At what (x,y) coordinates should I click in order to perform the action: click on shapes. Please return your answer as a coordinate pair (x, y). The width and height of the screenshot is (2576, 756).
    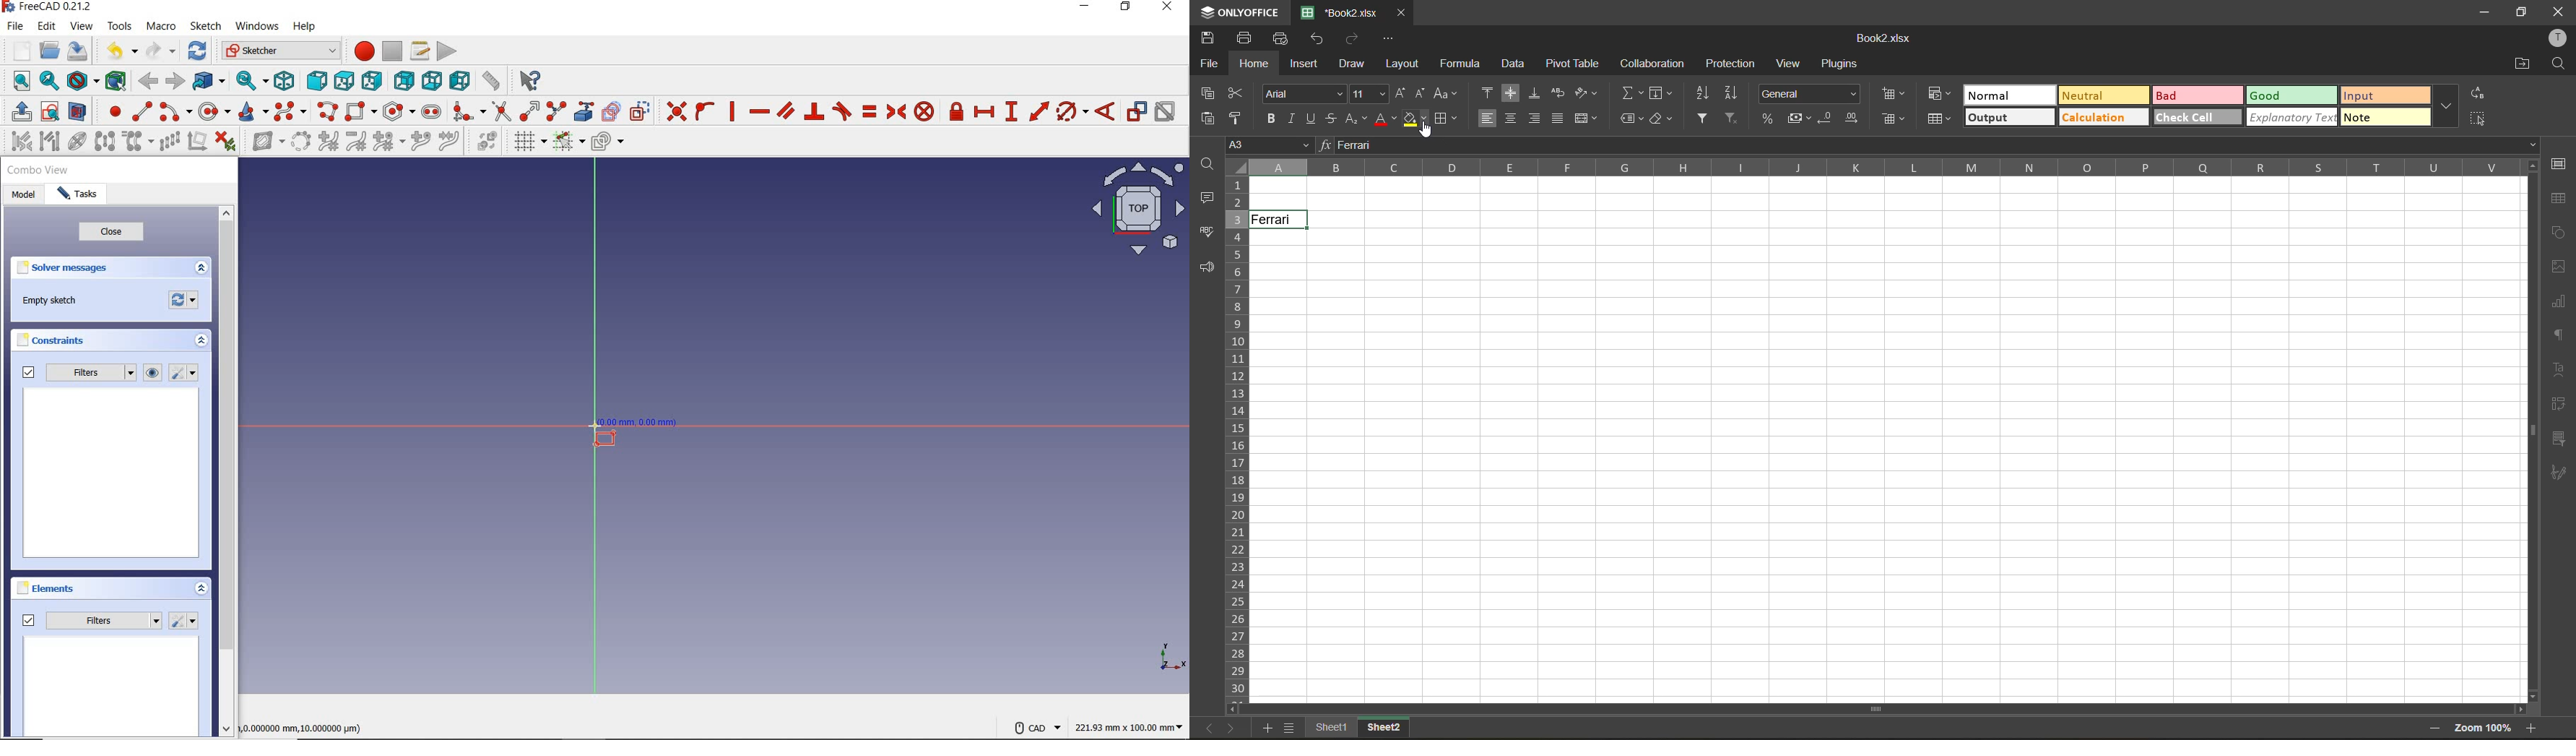
    Looking at the image, I should click on (2559, 233).